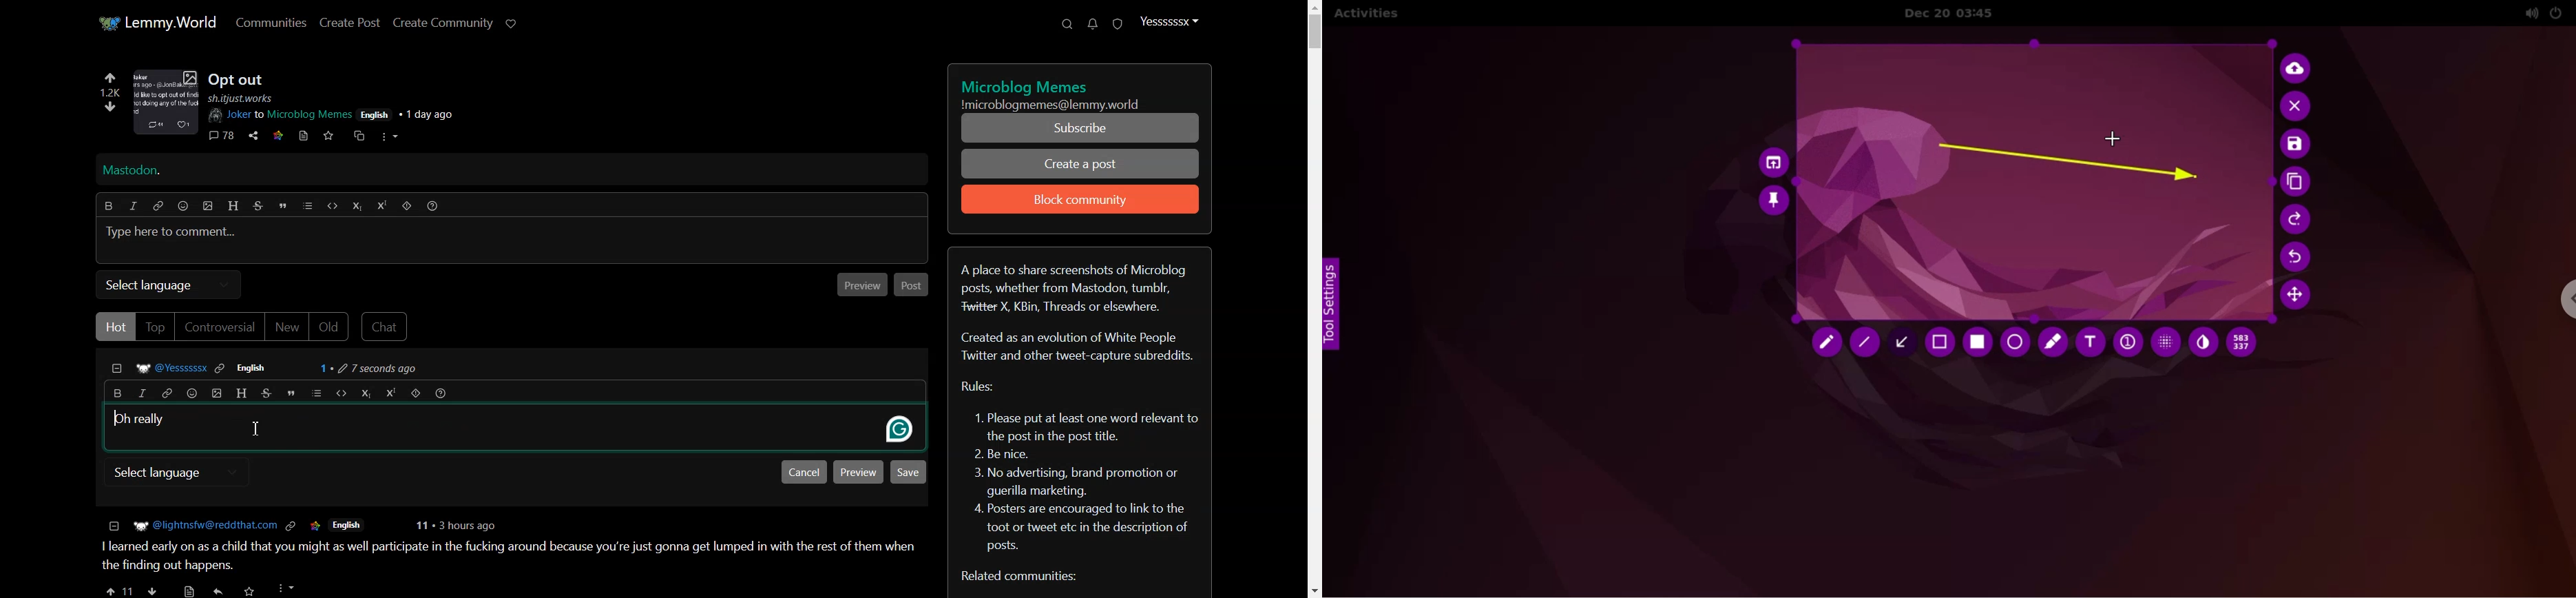  What do you see at coordinates (388, 393) in the screenshot?
I see `Superscript` at bounding box center [388, 393].